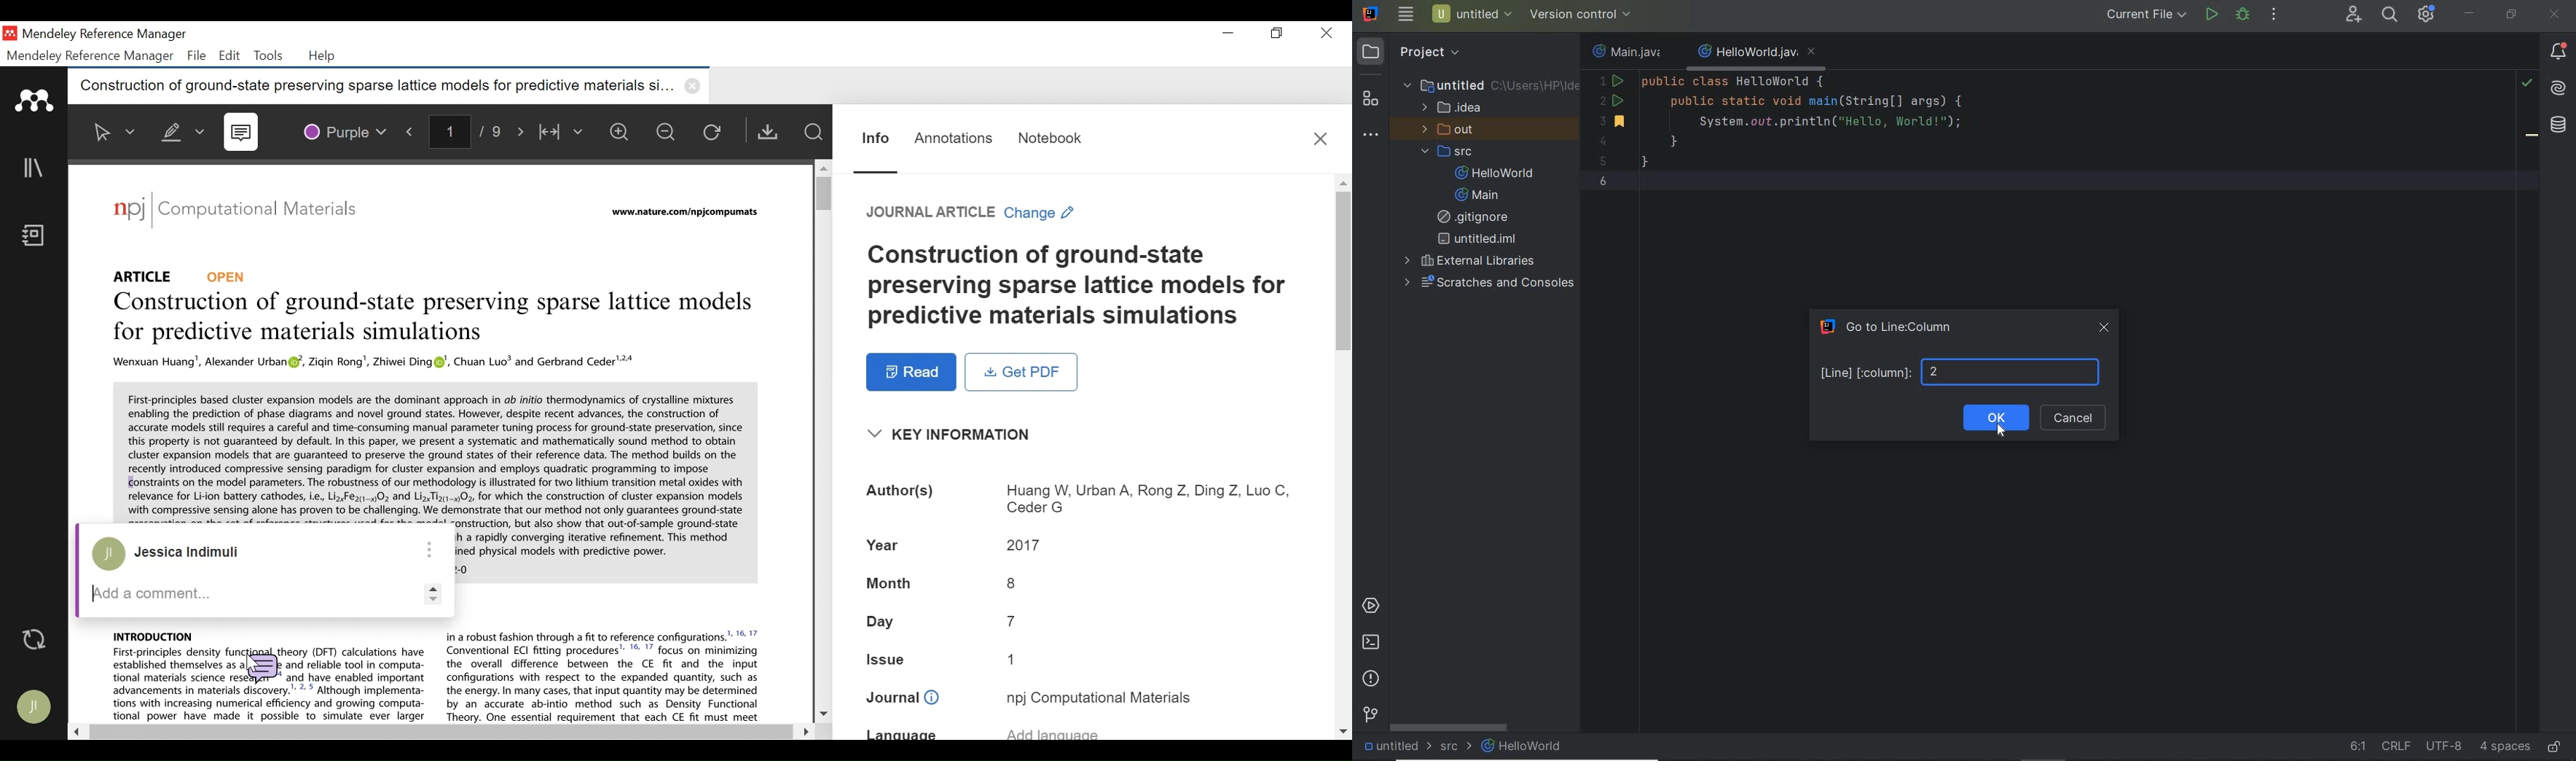 The height and width of the screenshot is (784, 2576). What do you see at coordinates (873, 137) in the screenshot?
I see `Information` at bounding box center [873, 137].